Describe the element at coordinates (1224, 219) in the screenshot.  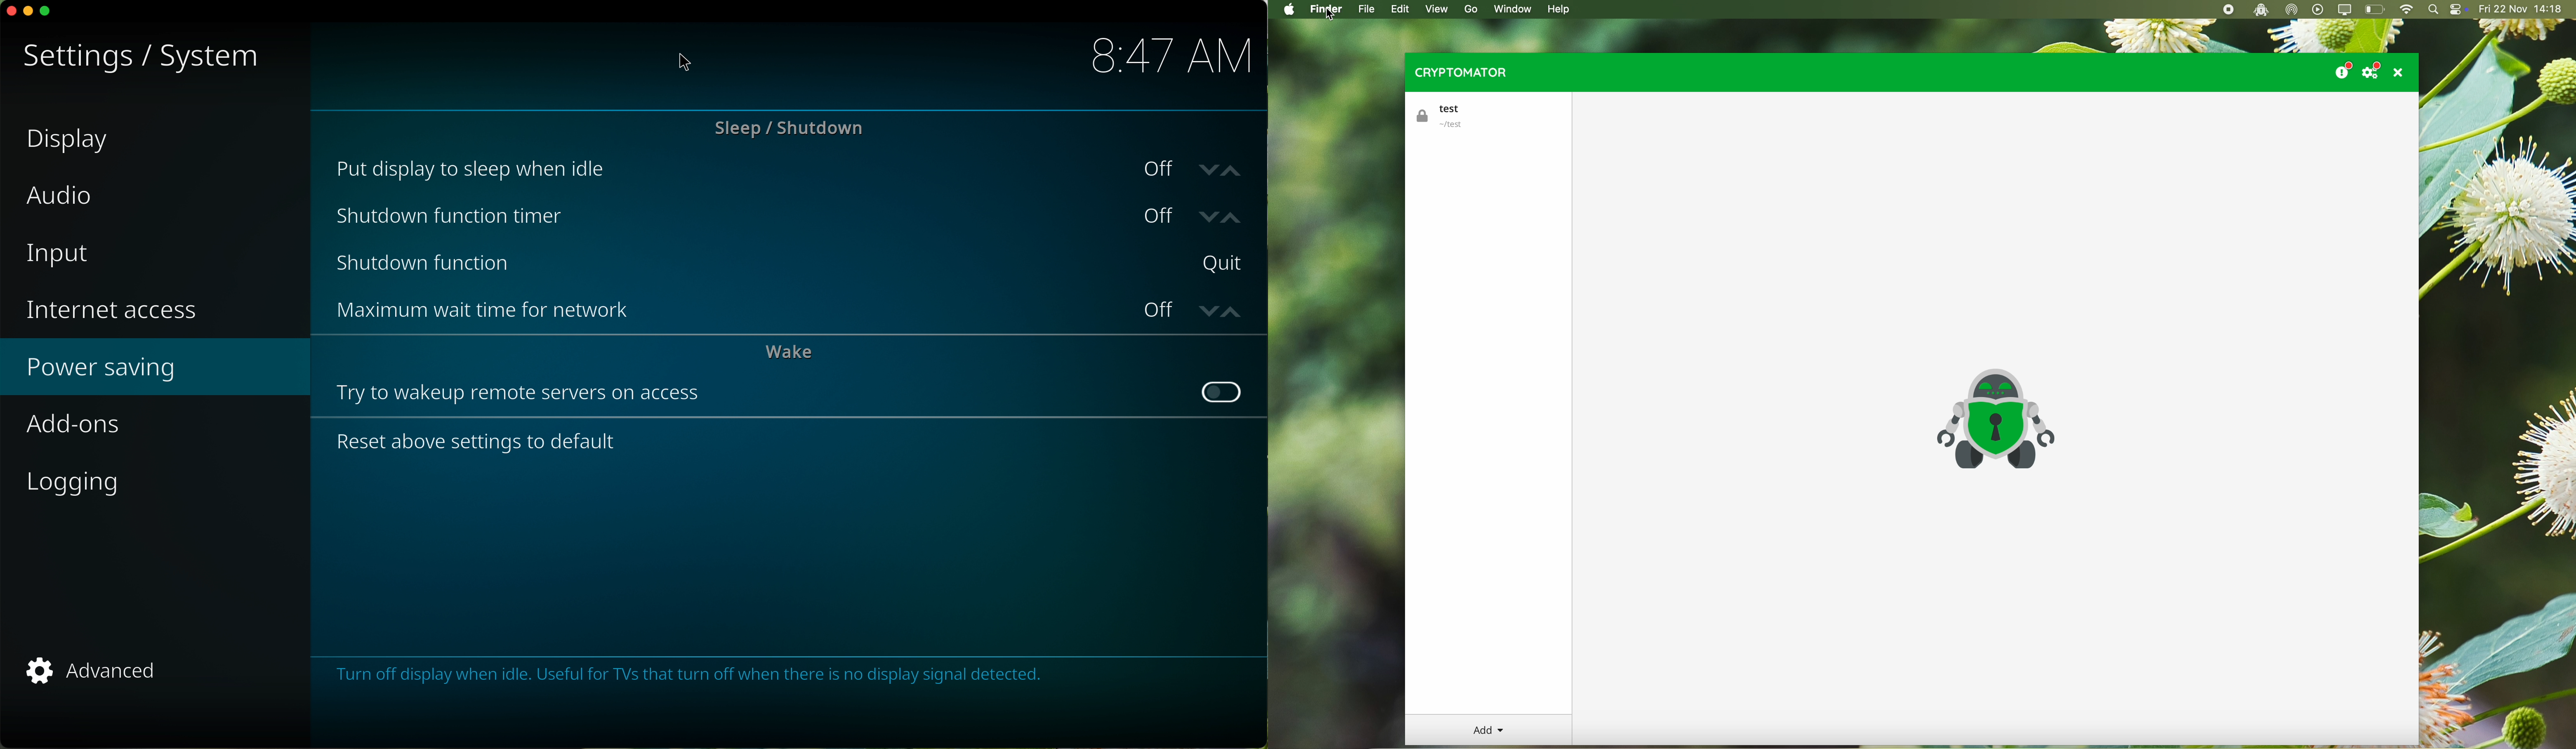
I see `arrows` at that location.